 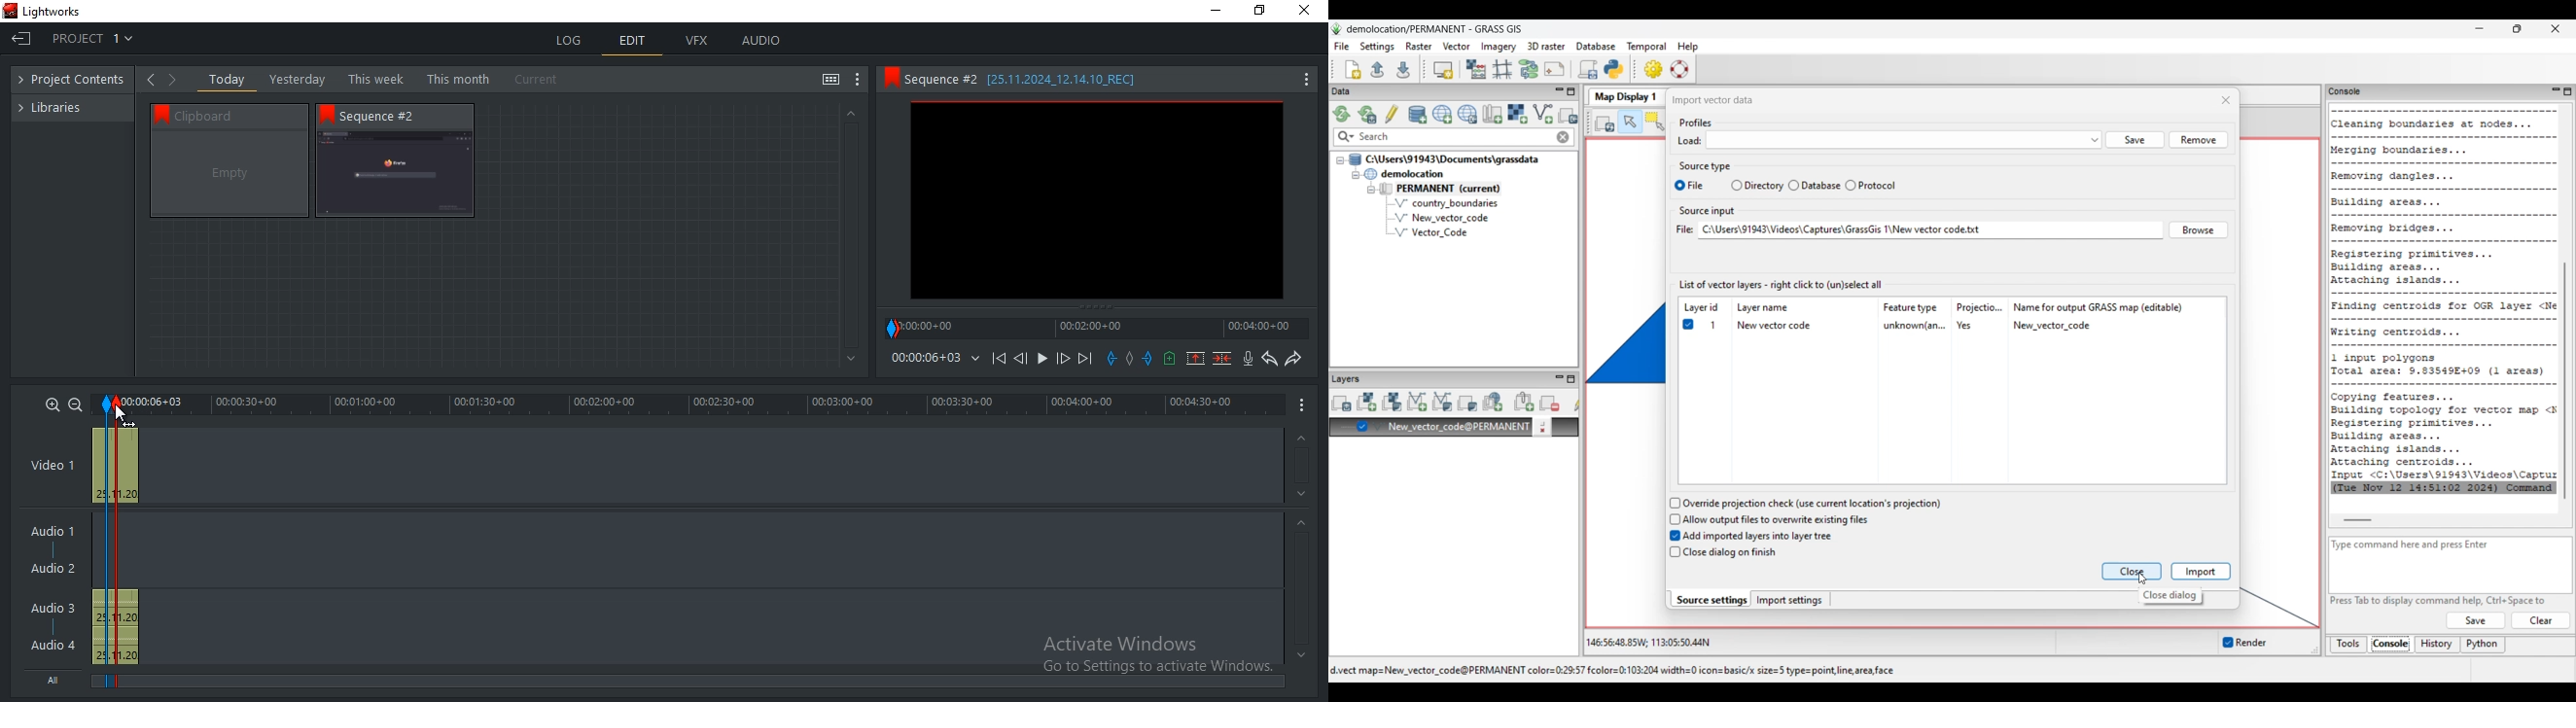 I want to click on Clipboard, so click(x=238, y=115).